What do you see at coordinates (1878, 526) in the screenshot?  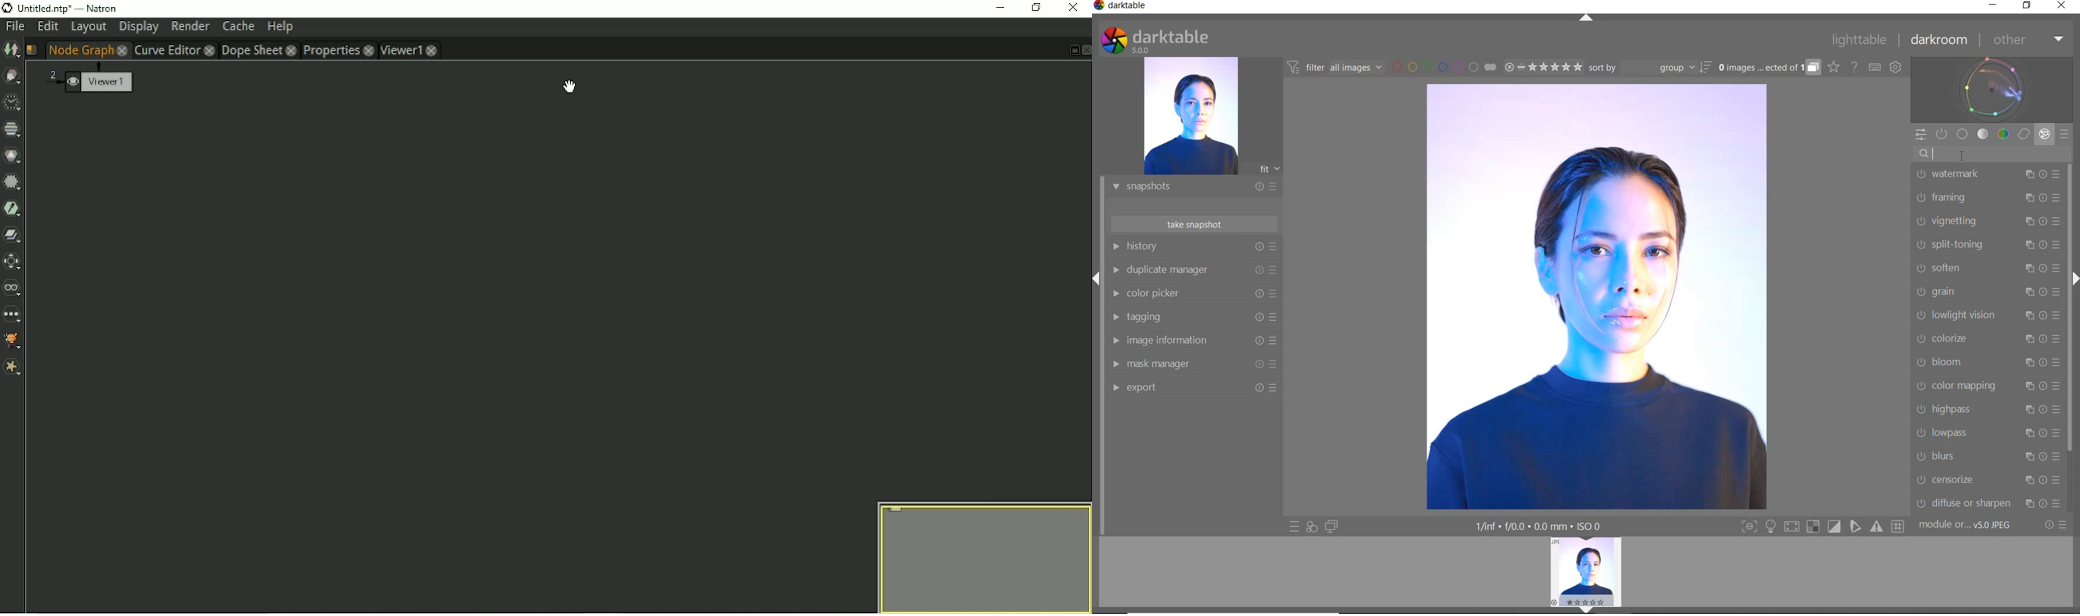 I see `Button` at bounding box center [1878, 526].